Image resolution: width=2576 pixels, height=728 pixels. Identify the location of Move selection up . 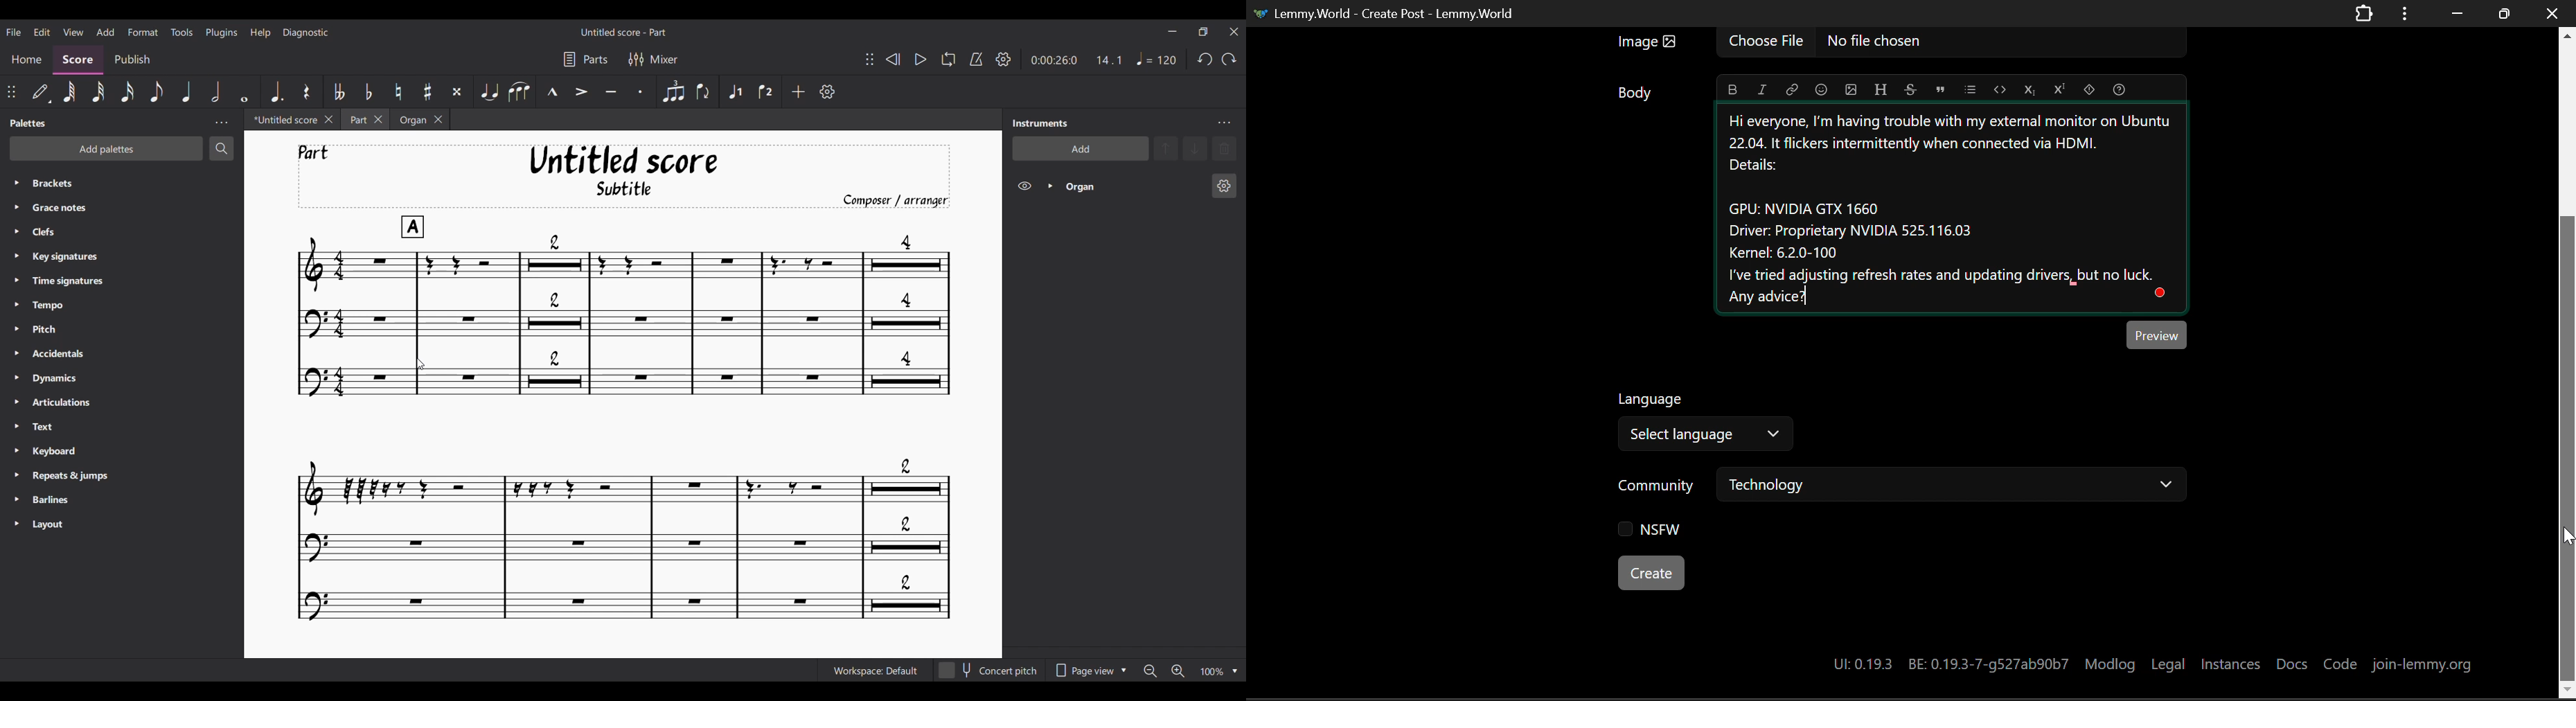
(1166, 148).